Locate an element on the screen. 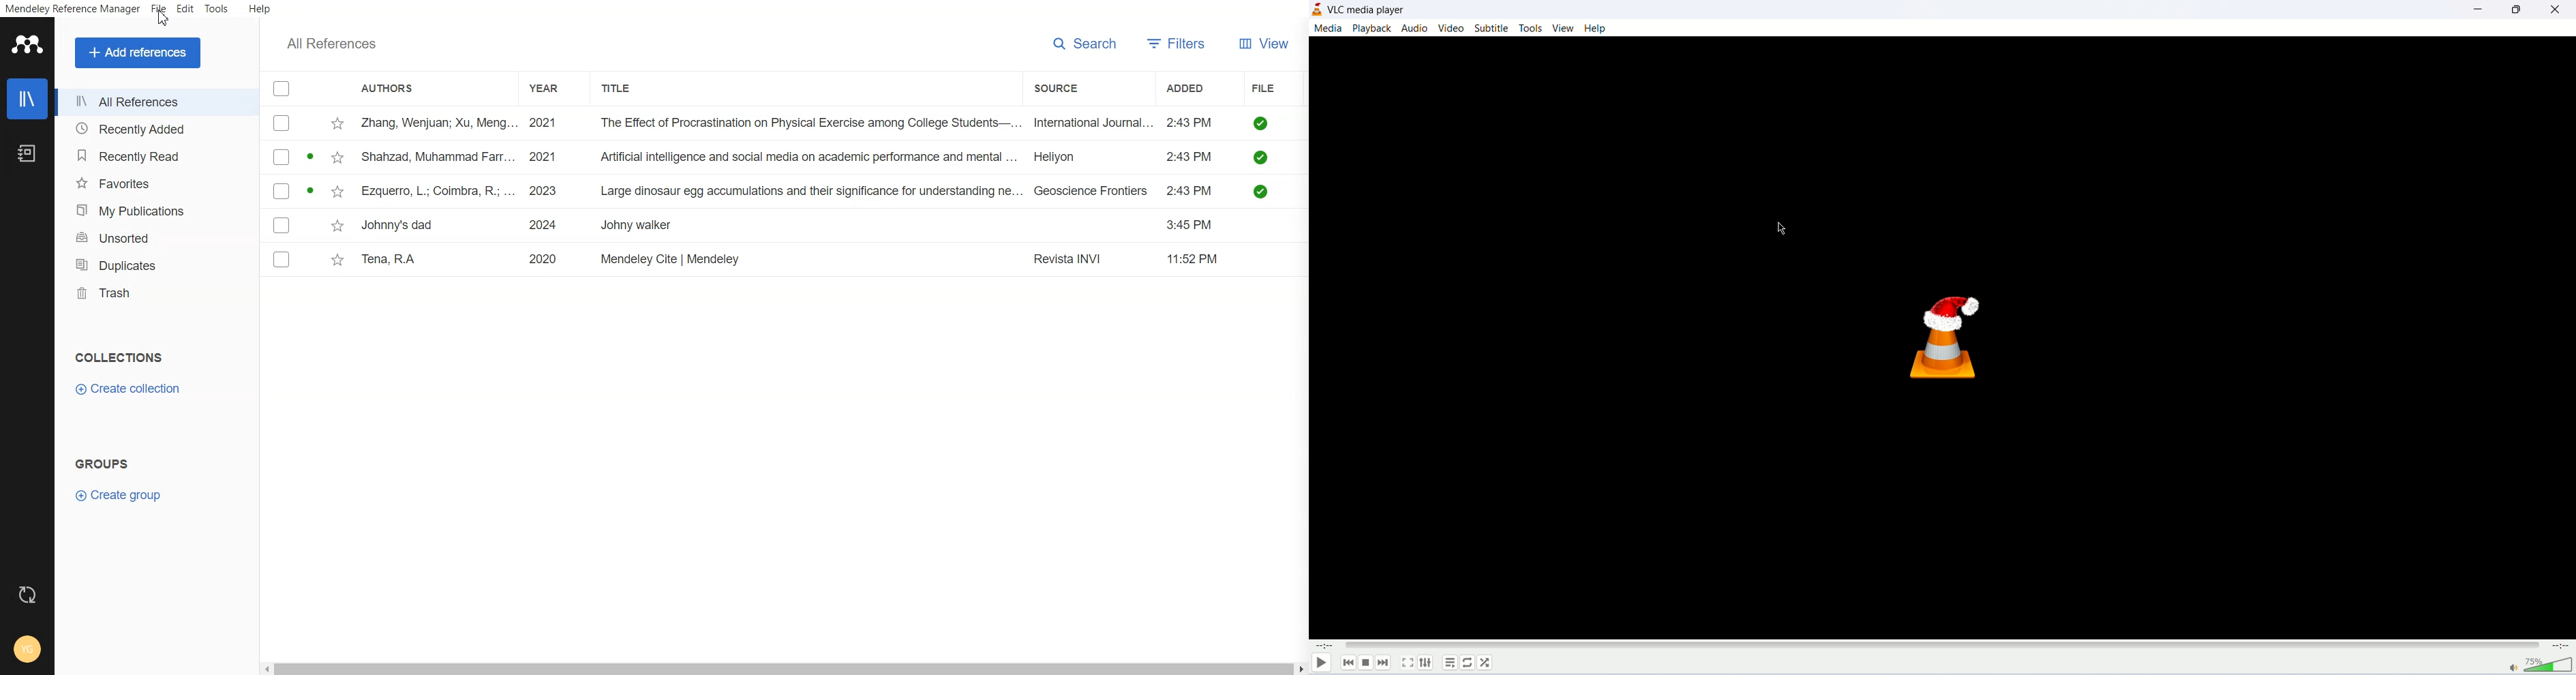 This screenshot has width=2576, height=700. audio is located at coordinates (1415, 29).